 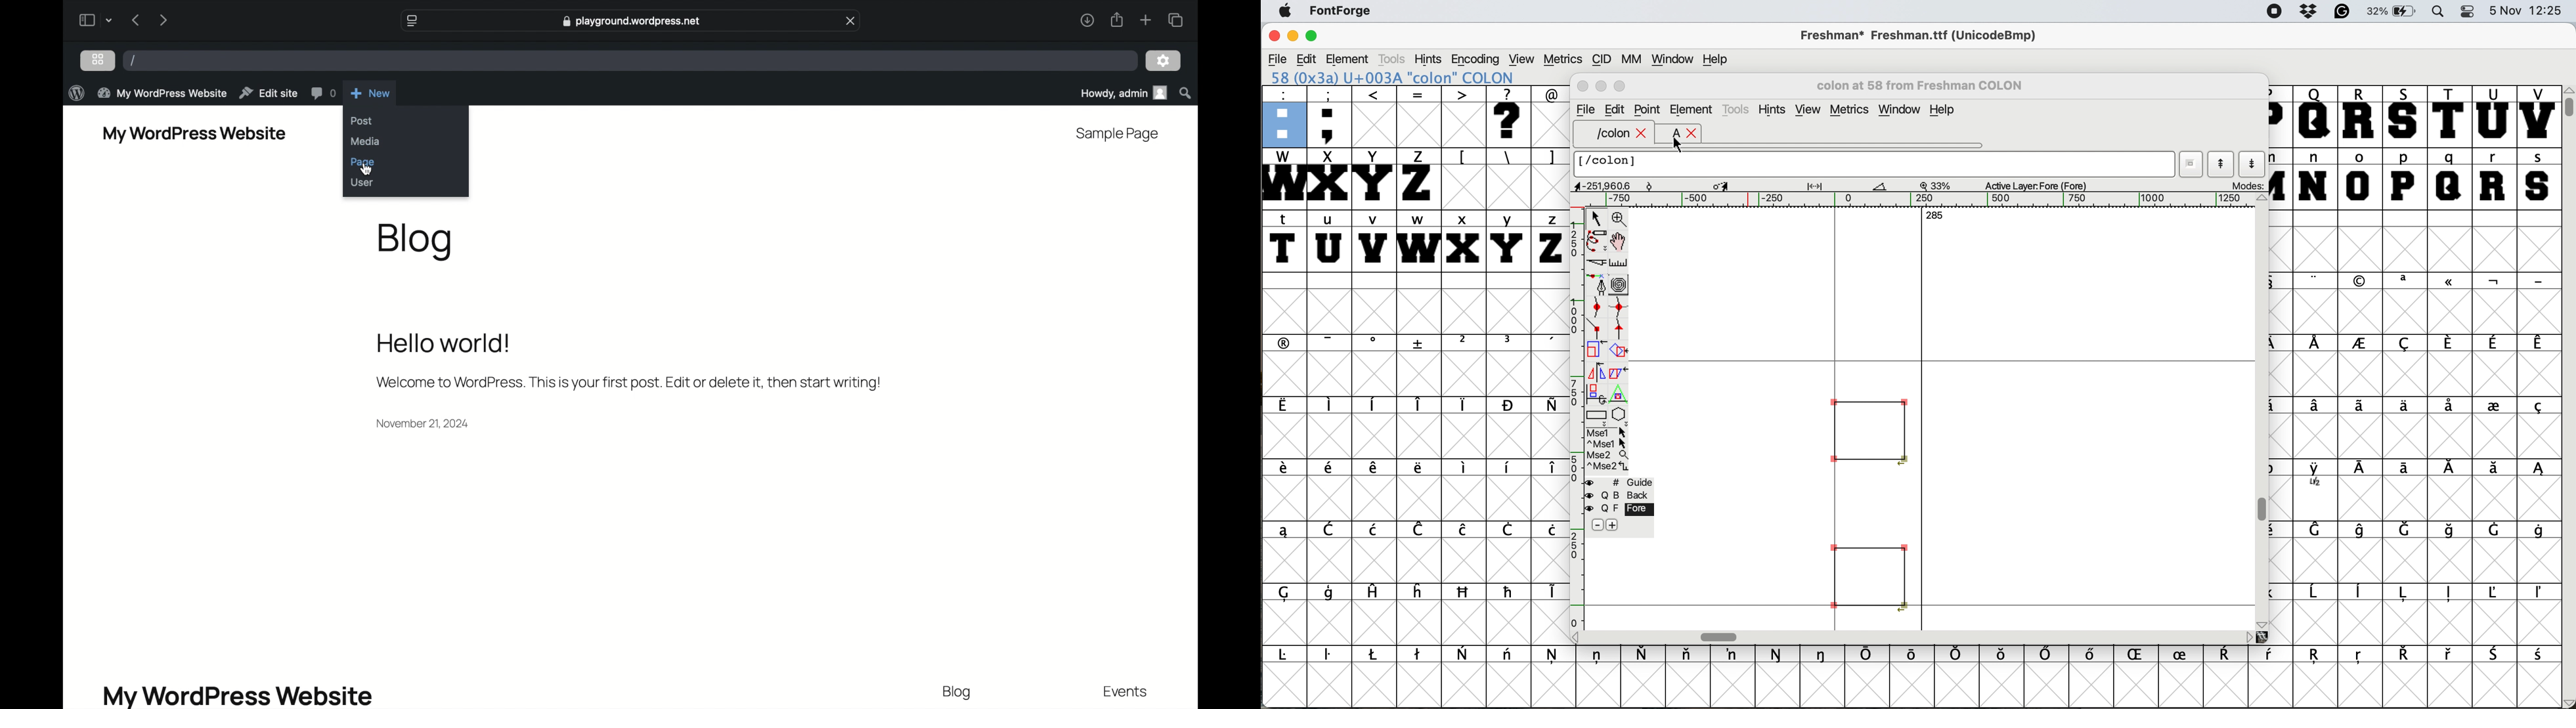 I want to click on symbol, so click(x=1420, y=529).